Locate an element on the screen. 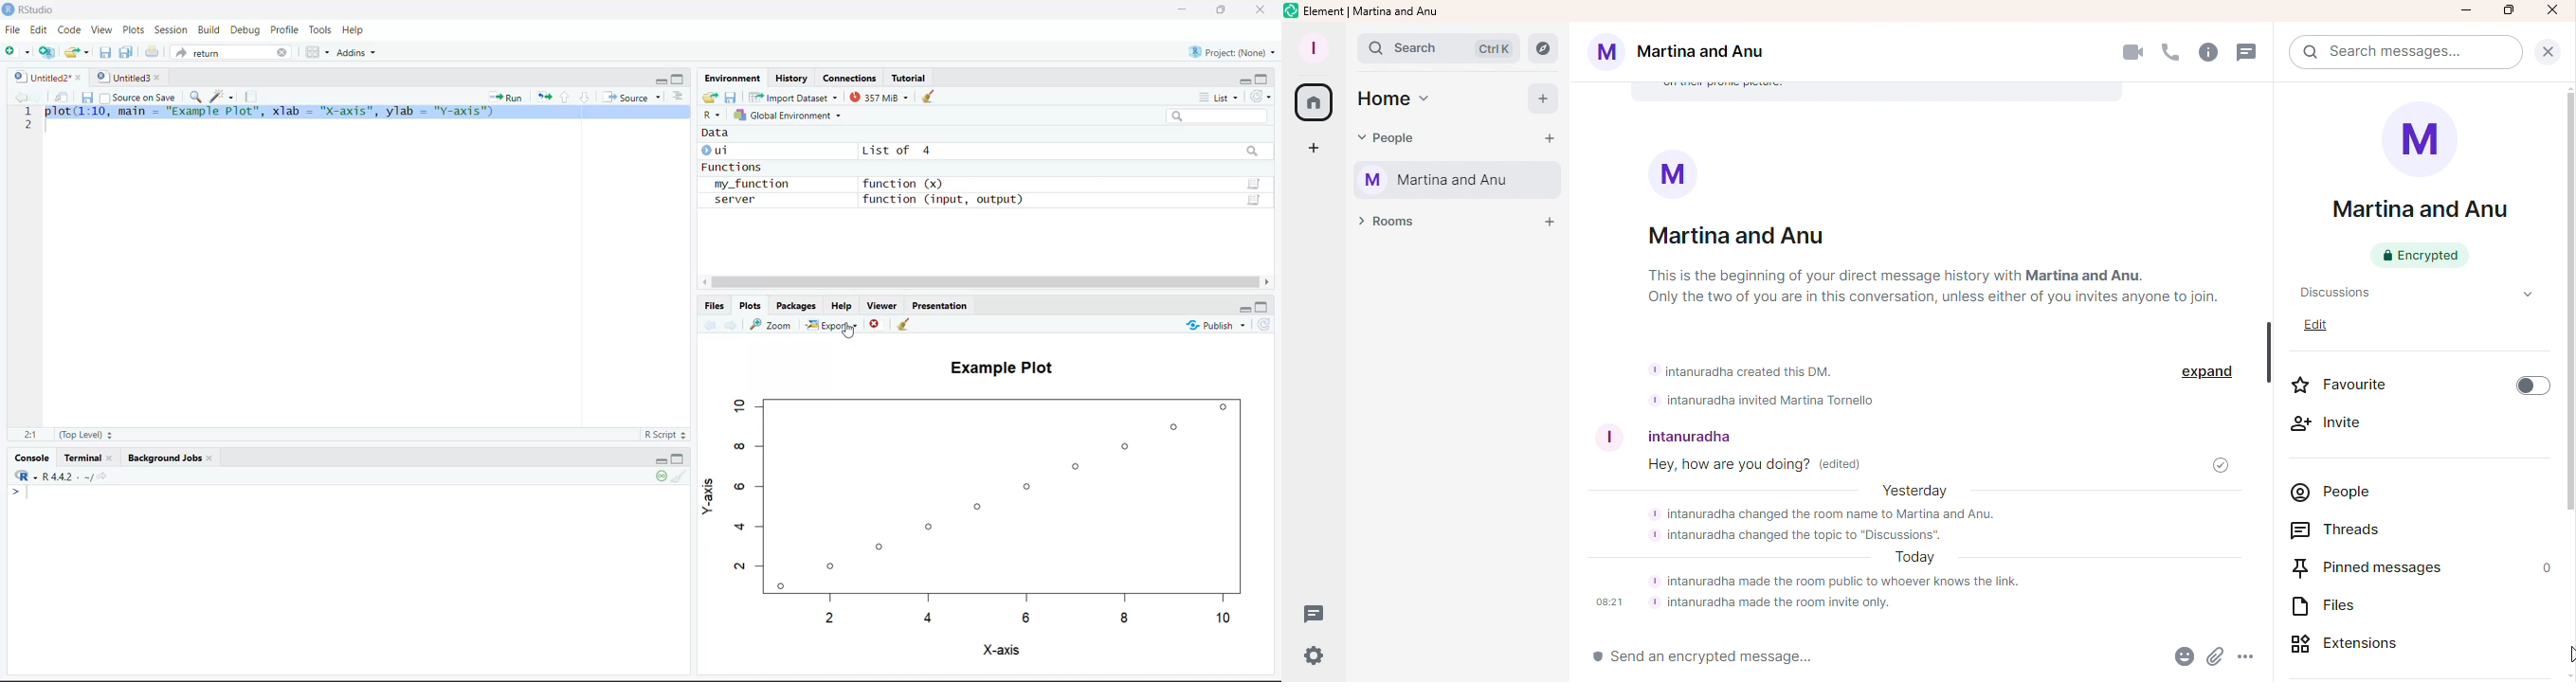 The image size is (2576, 700). Console is located at coordinates (34, 456).